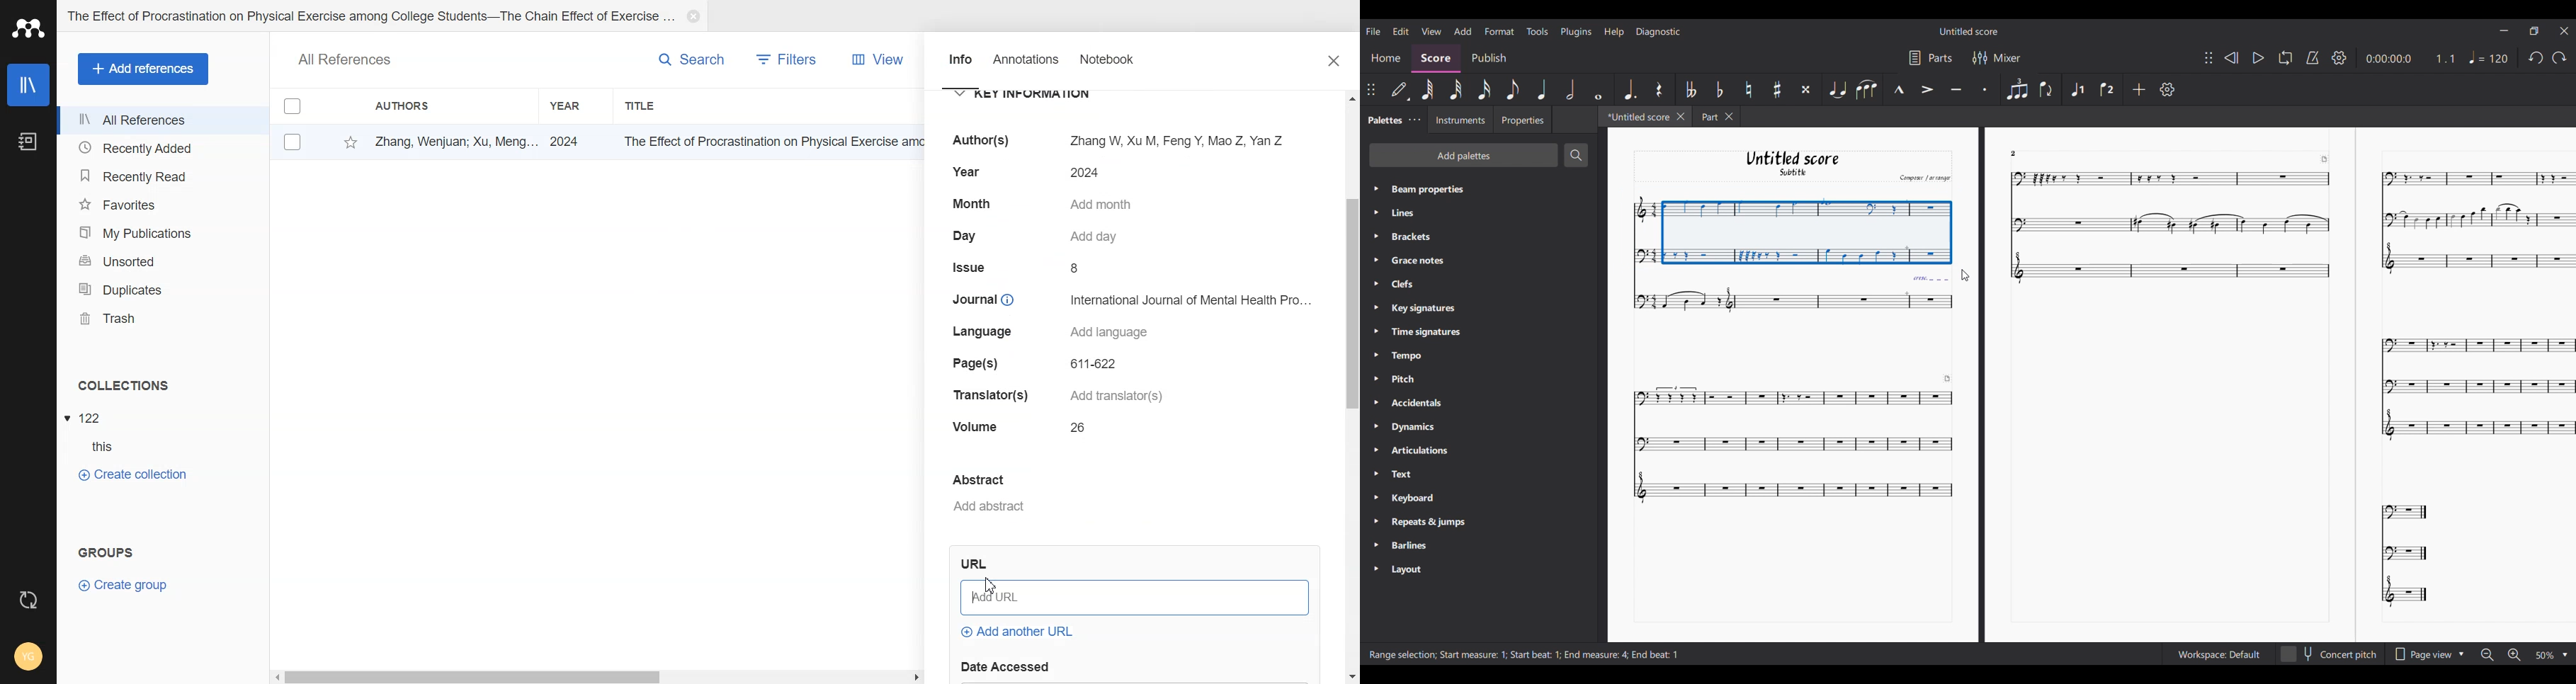 Image resolution: width=2576 pixels, height=700 pixels. What do you see at coordinates (1384, 119) in the screenshot?
I see `Palette tab` at bounding box center [1384, 119].